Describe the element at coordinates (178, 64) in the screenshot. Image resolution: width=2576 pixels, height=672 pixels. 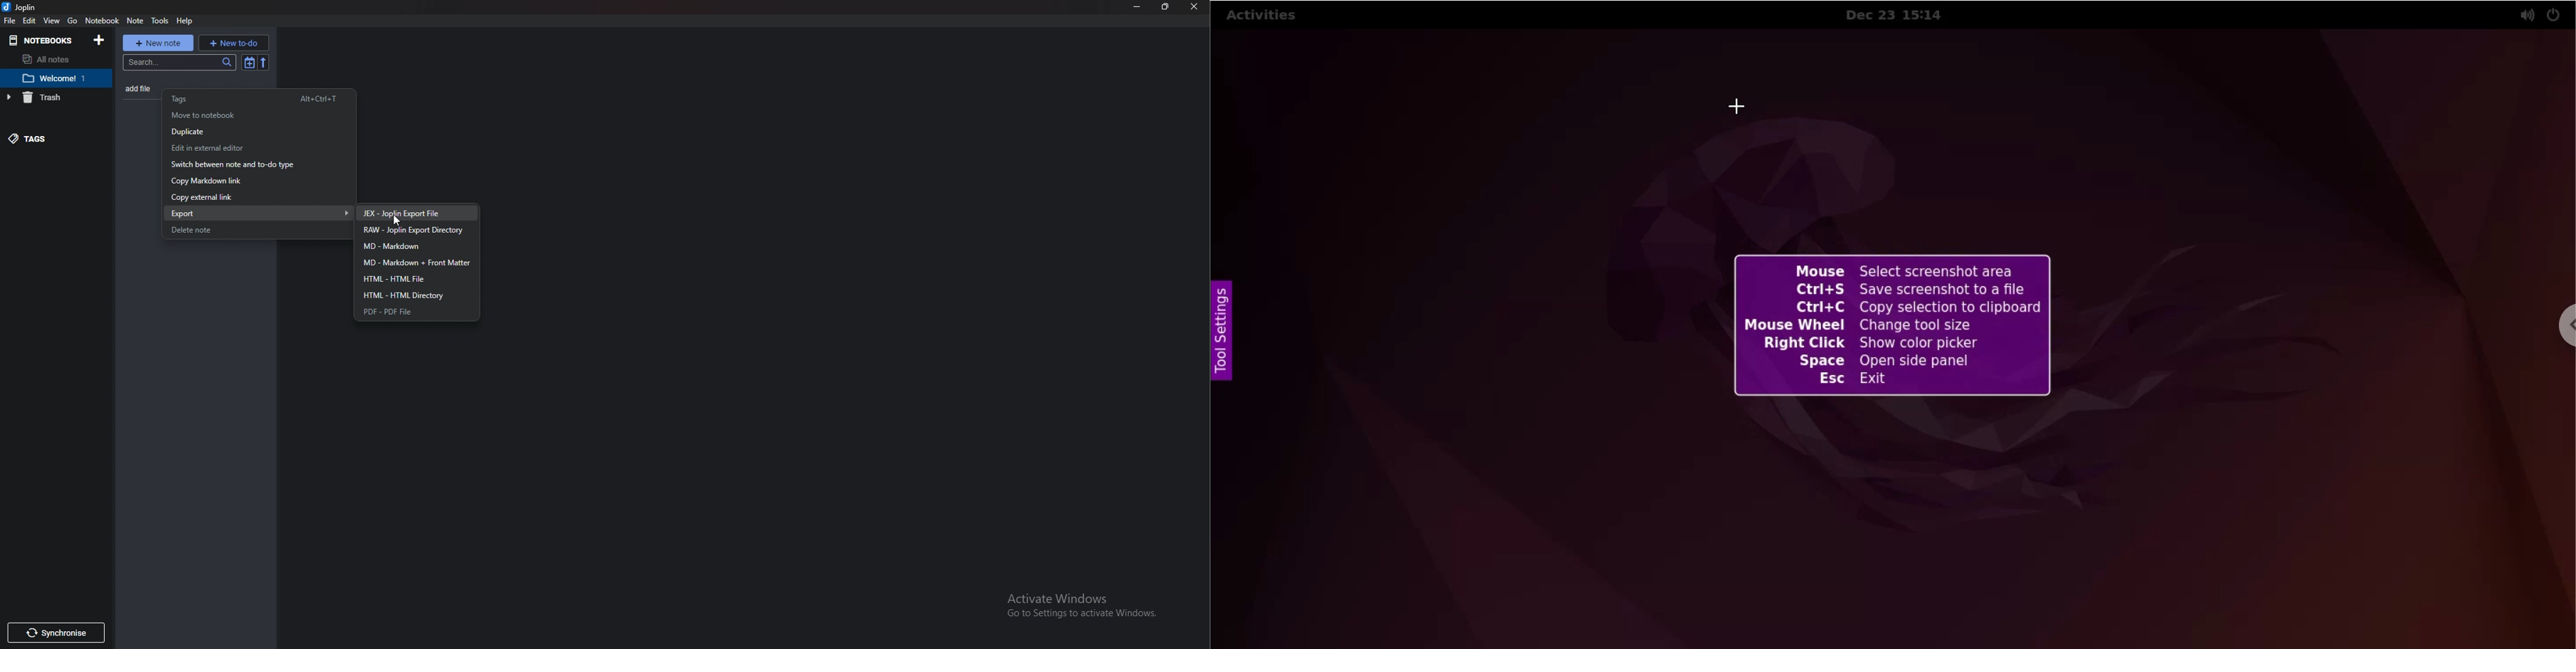
I see `search` at that location.